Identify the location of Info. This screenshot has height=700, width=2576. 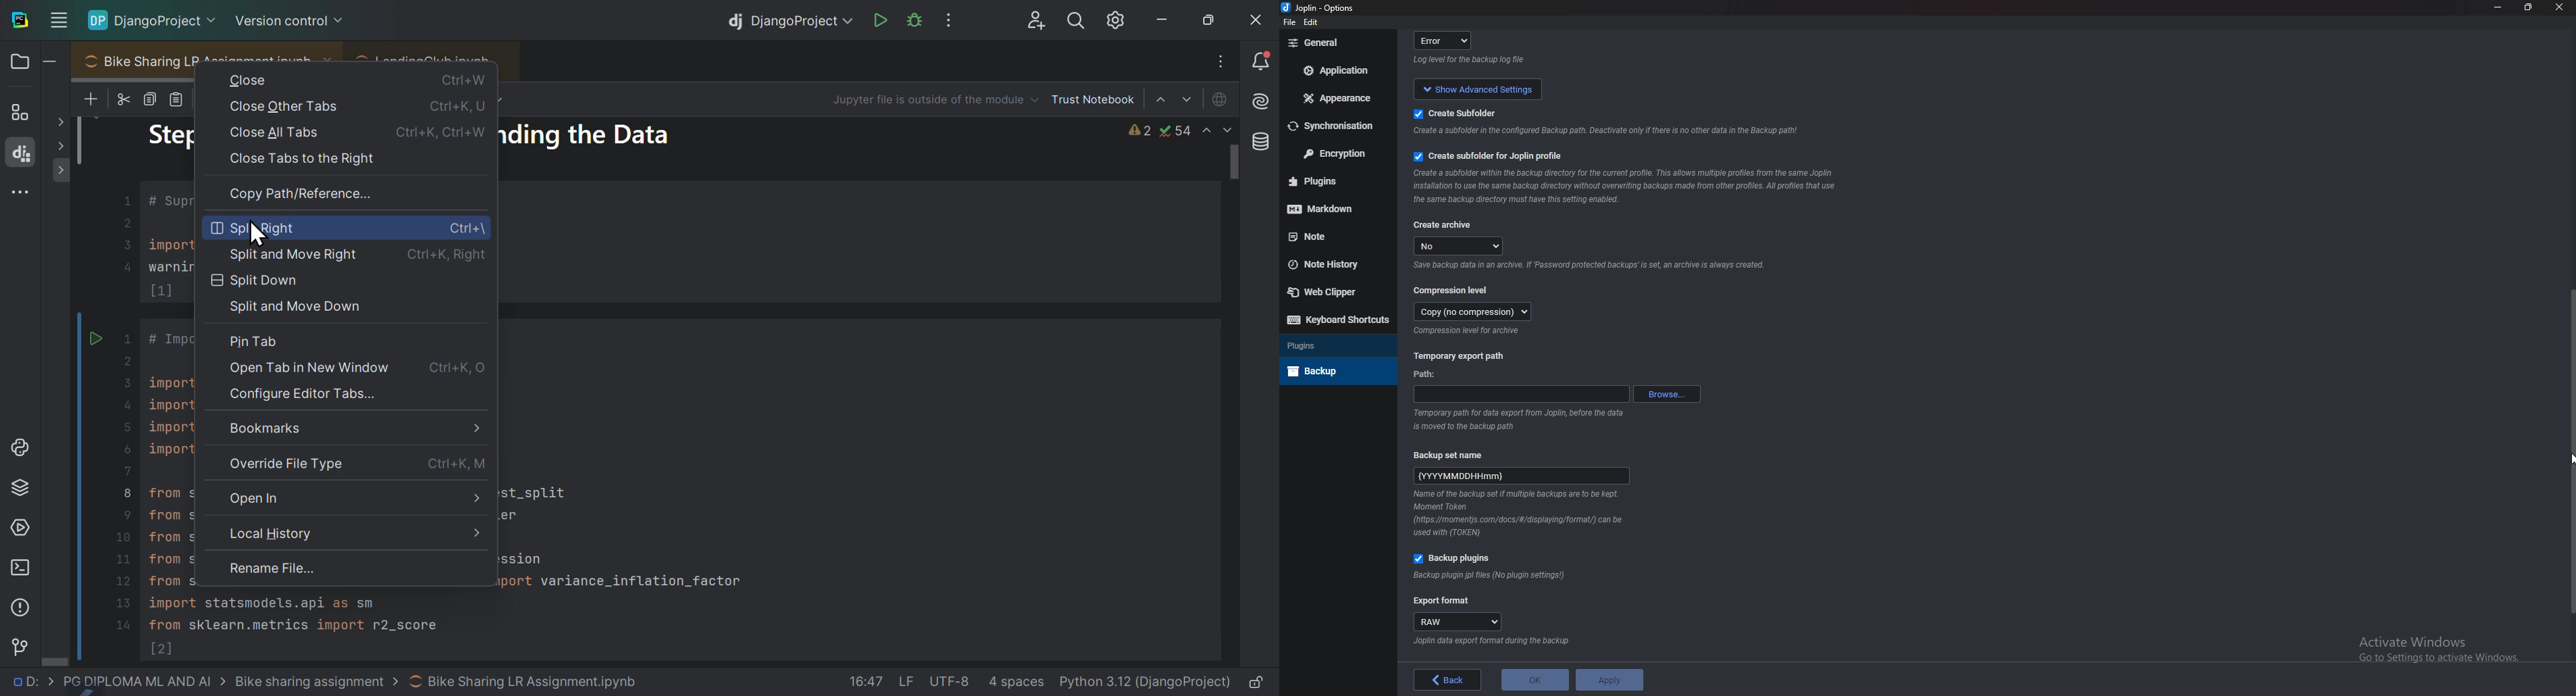
(1520, 514).